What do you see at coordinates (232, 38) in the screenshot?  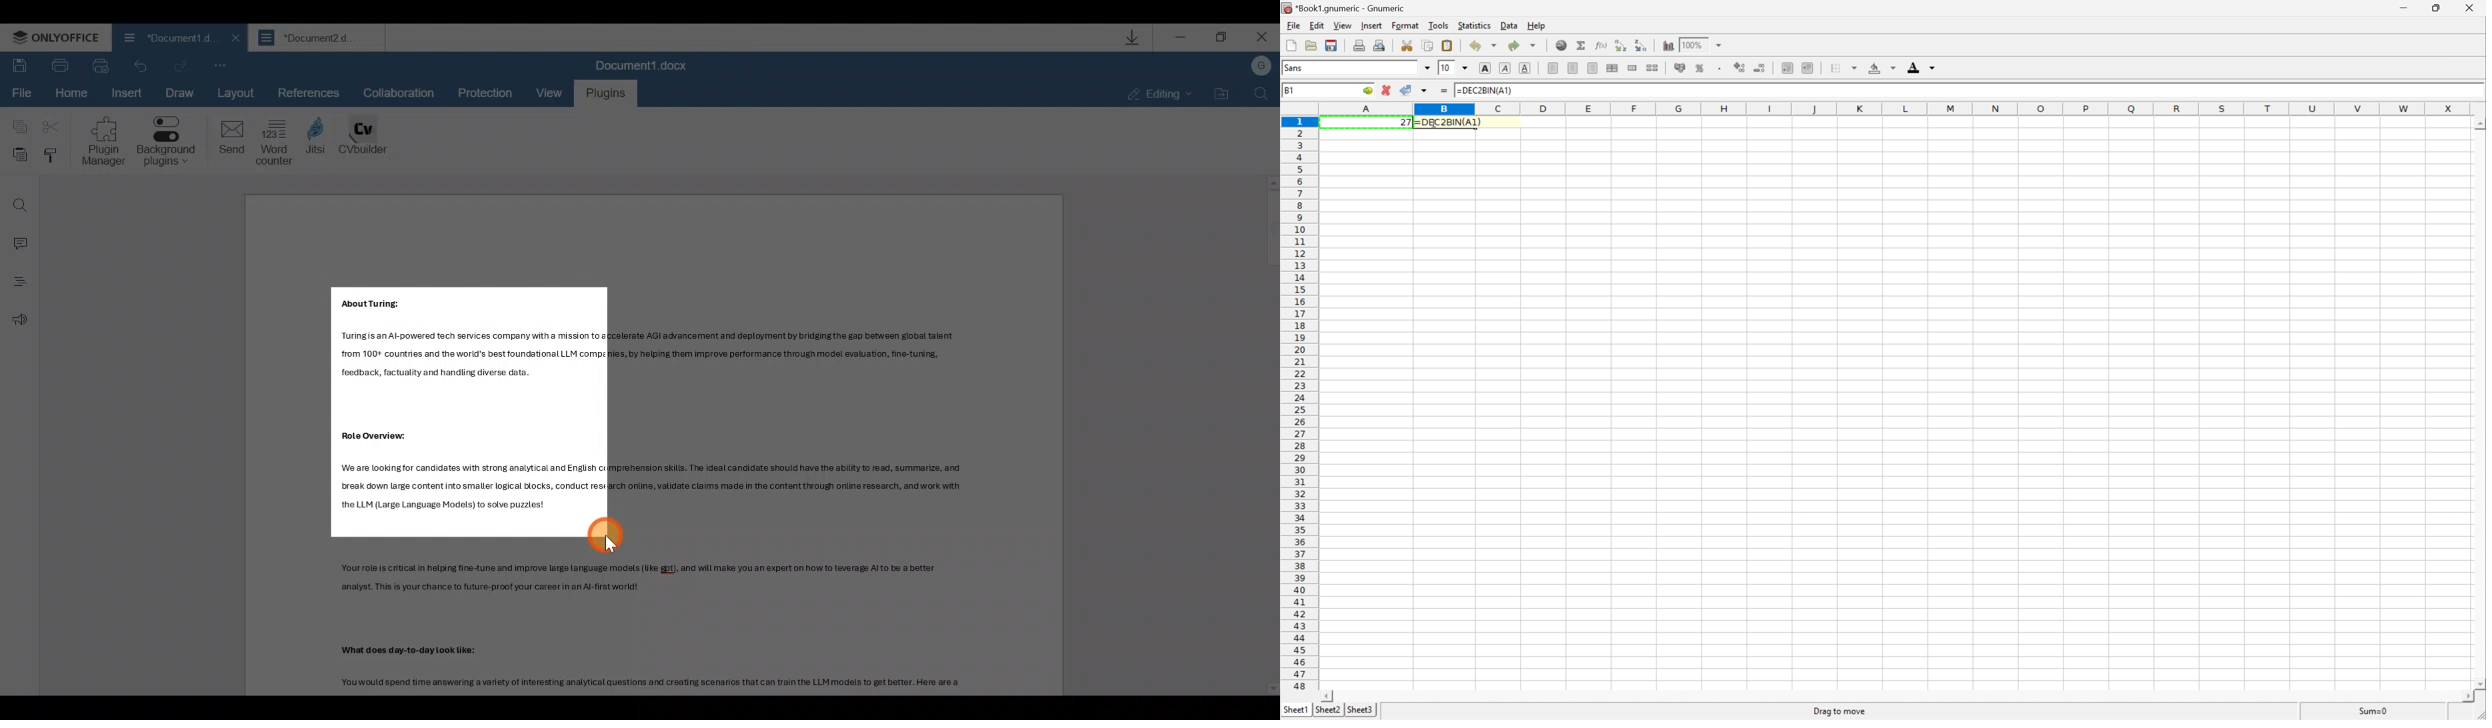 I see `Close` at bounding box center [232, 38].